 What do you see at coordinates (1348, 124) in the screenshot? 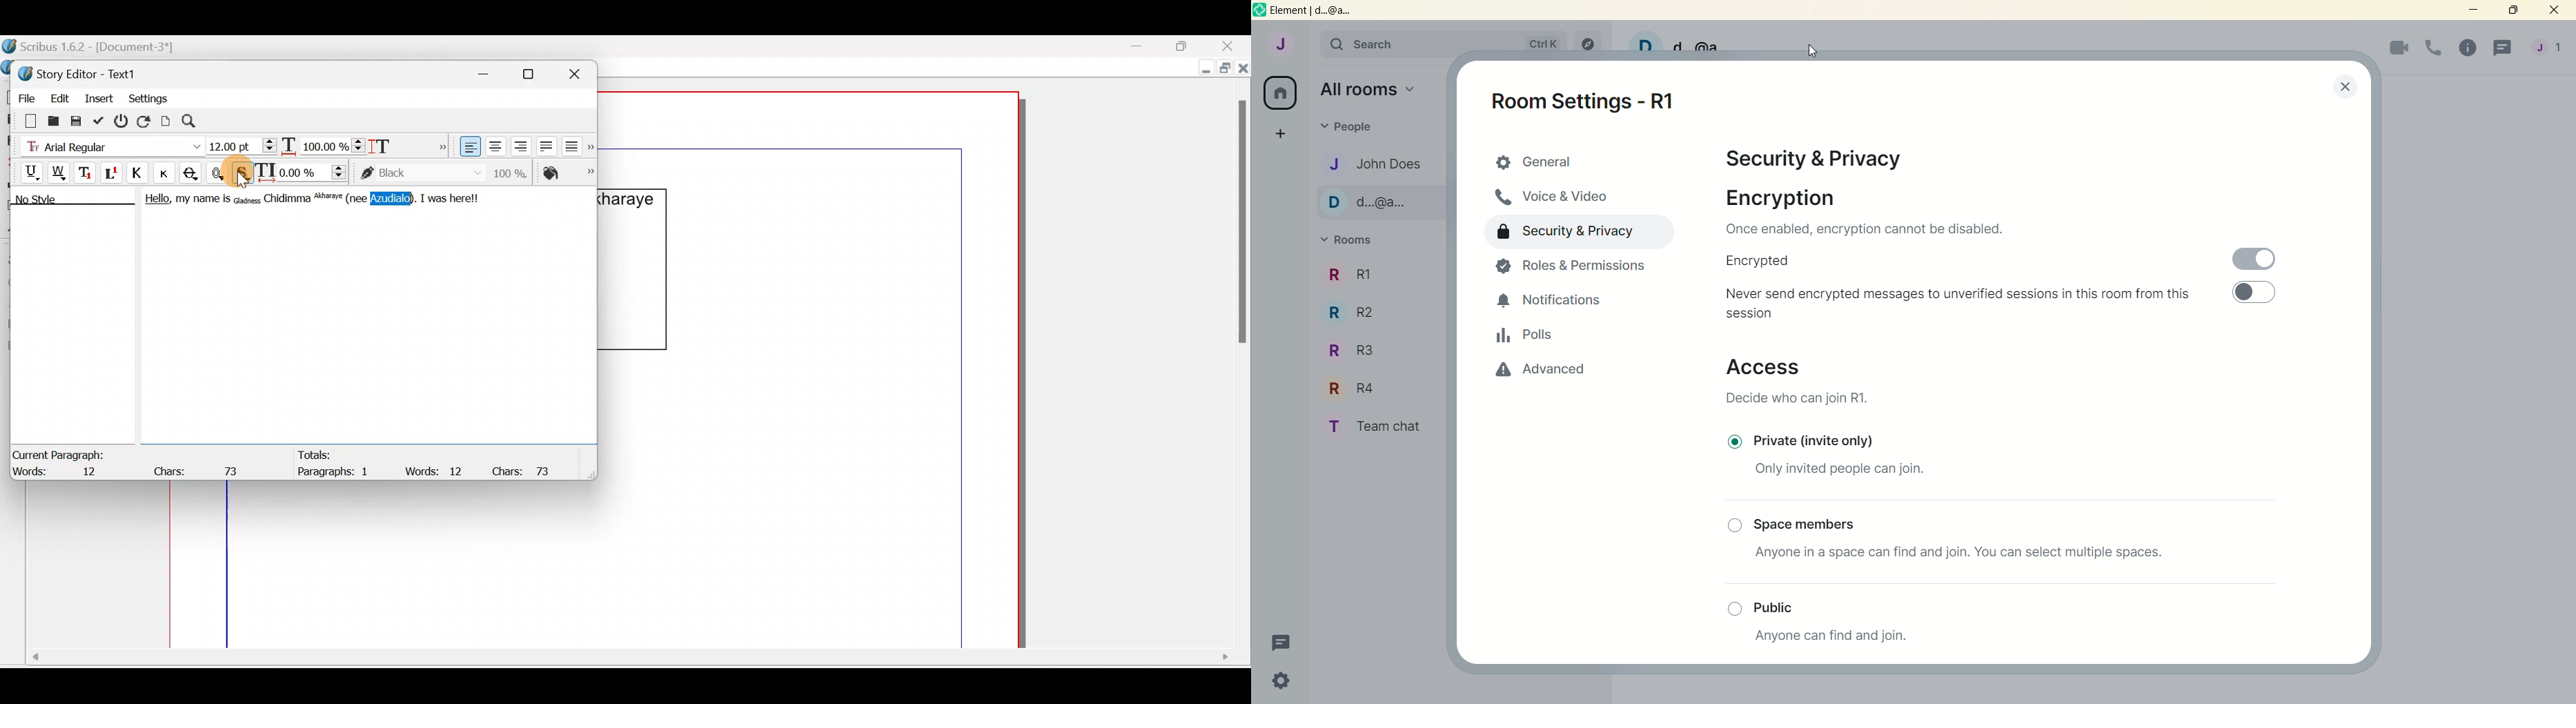
I see `people` at bounding box center [1348, 124].